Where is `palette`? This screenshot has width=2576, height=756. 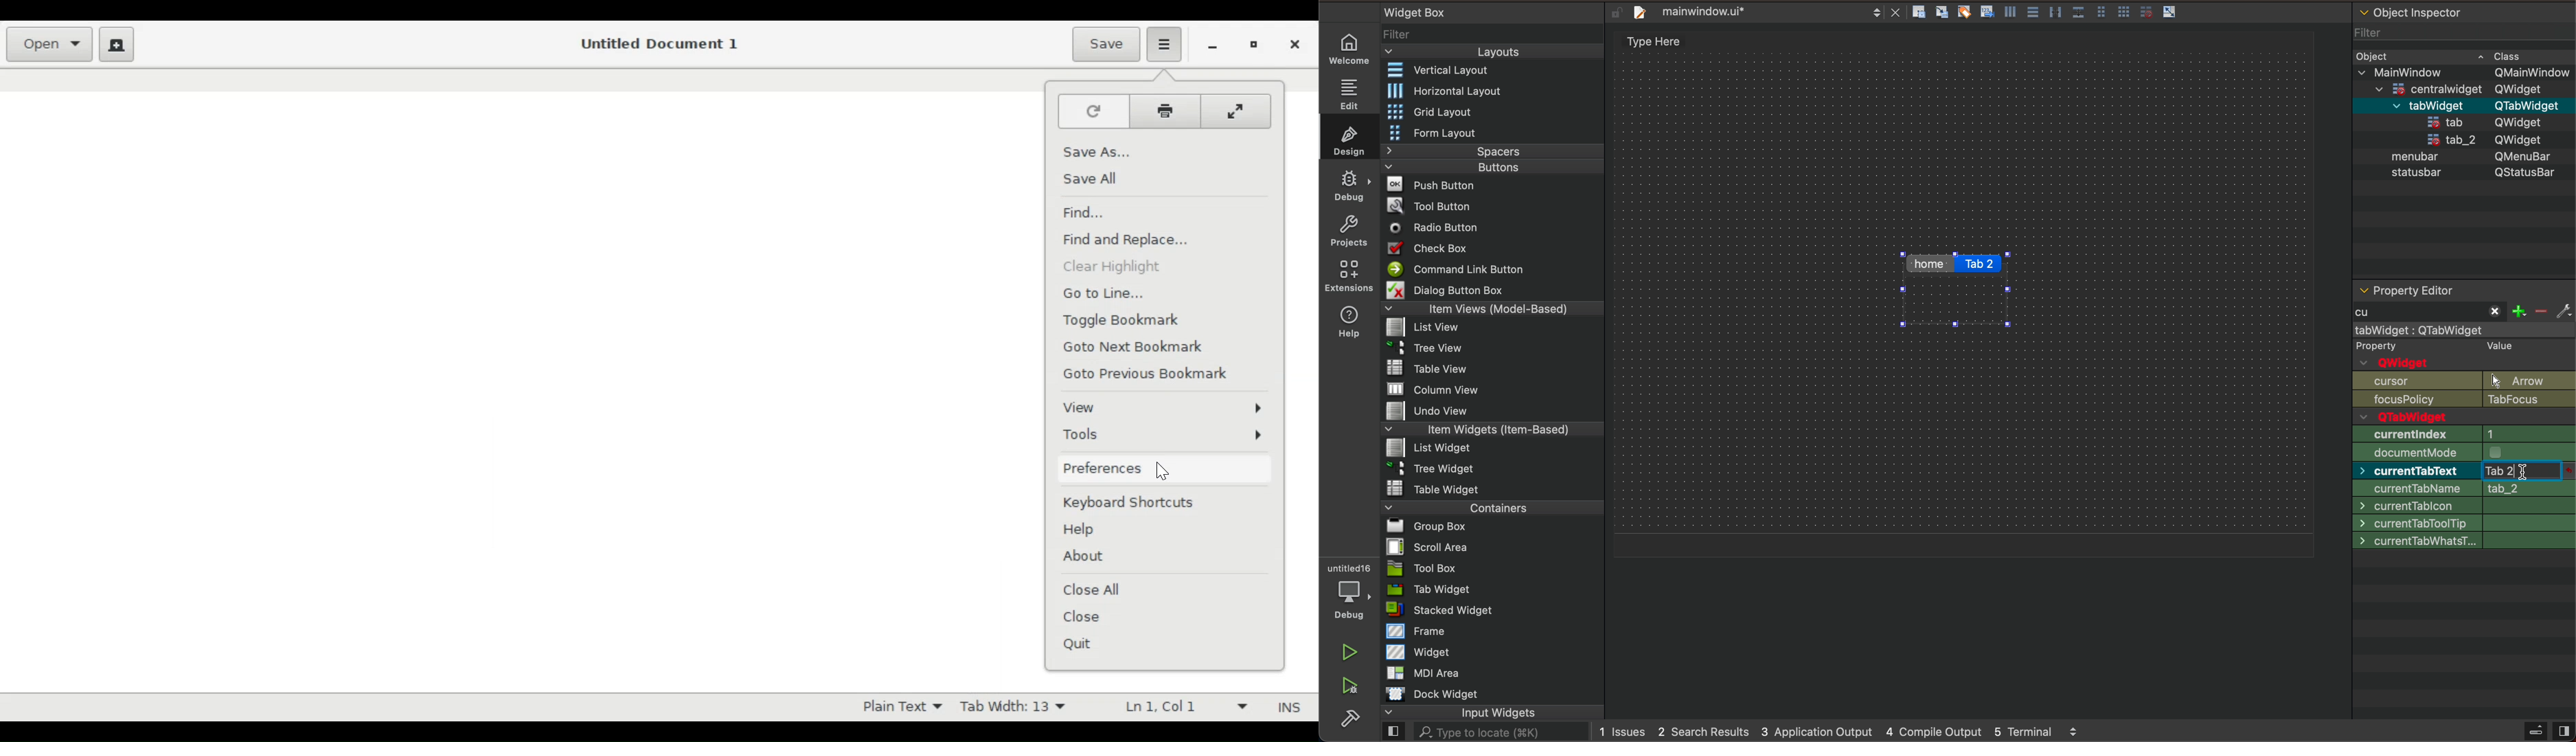
palette is located at coordinates (2465, 538).